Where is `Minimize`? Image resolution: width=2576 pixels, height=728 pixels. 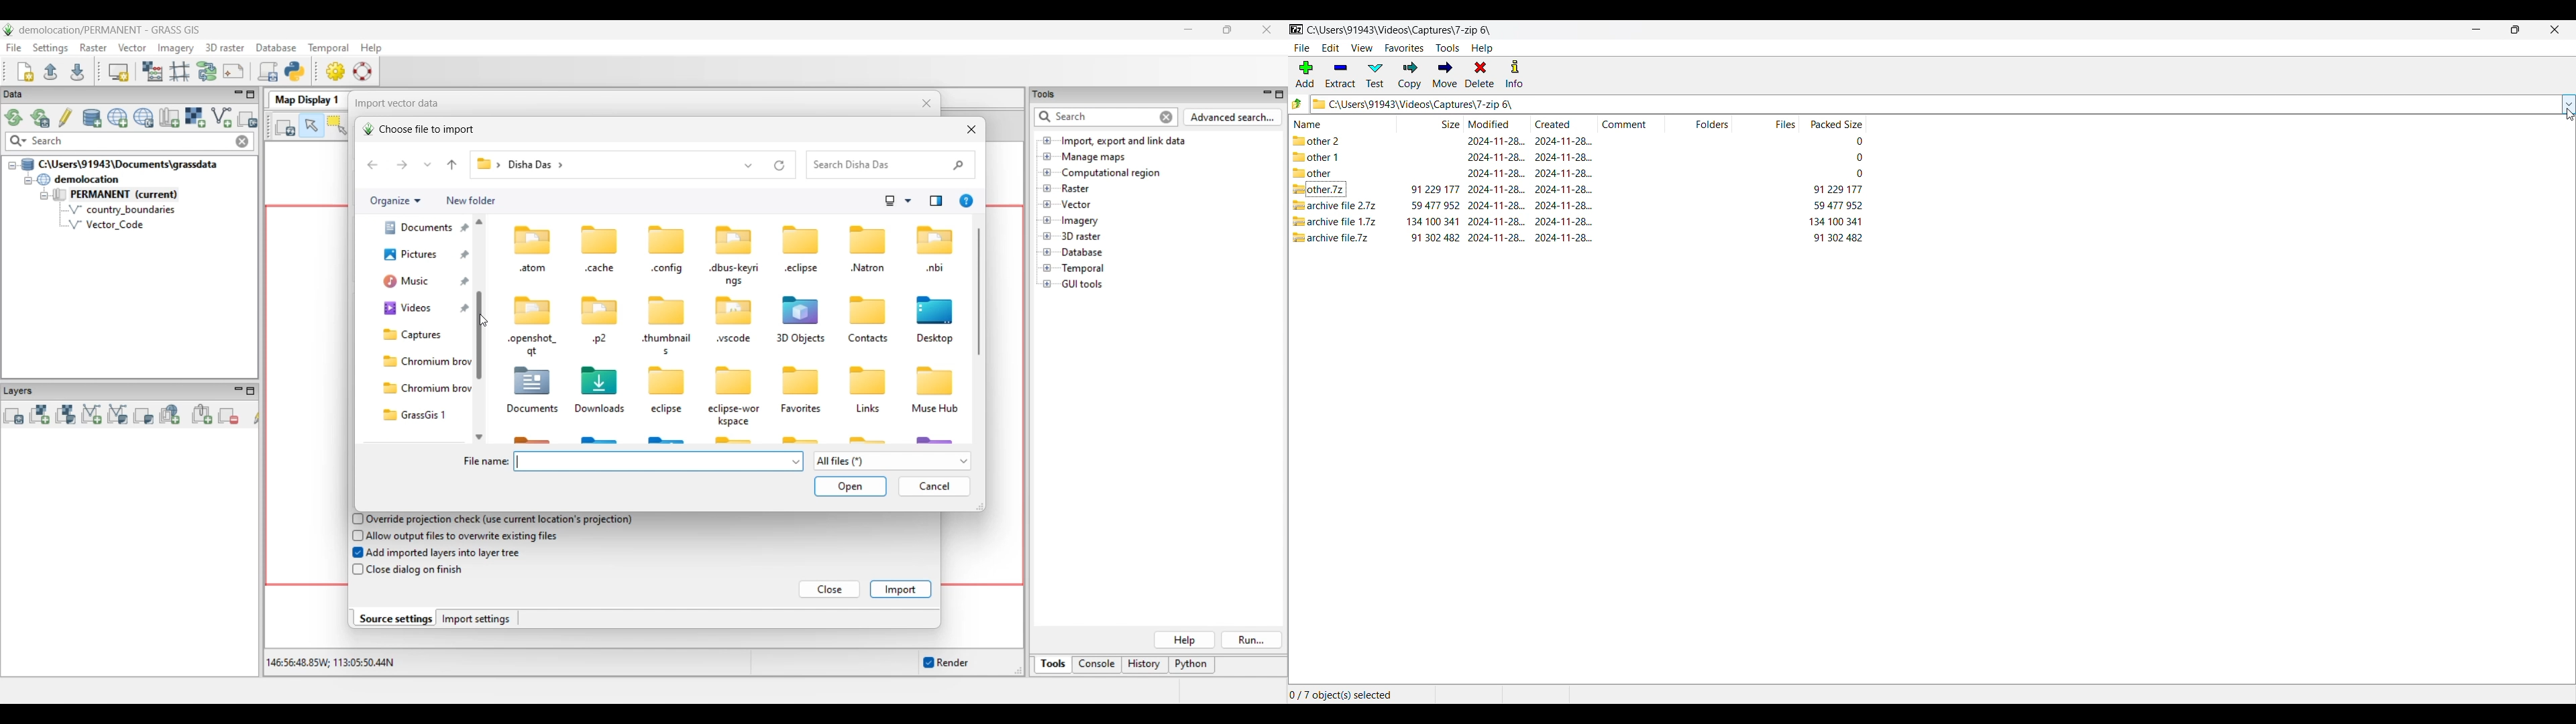 Minimize is located at coordinates (2477, 29).